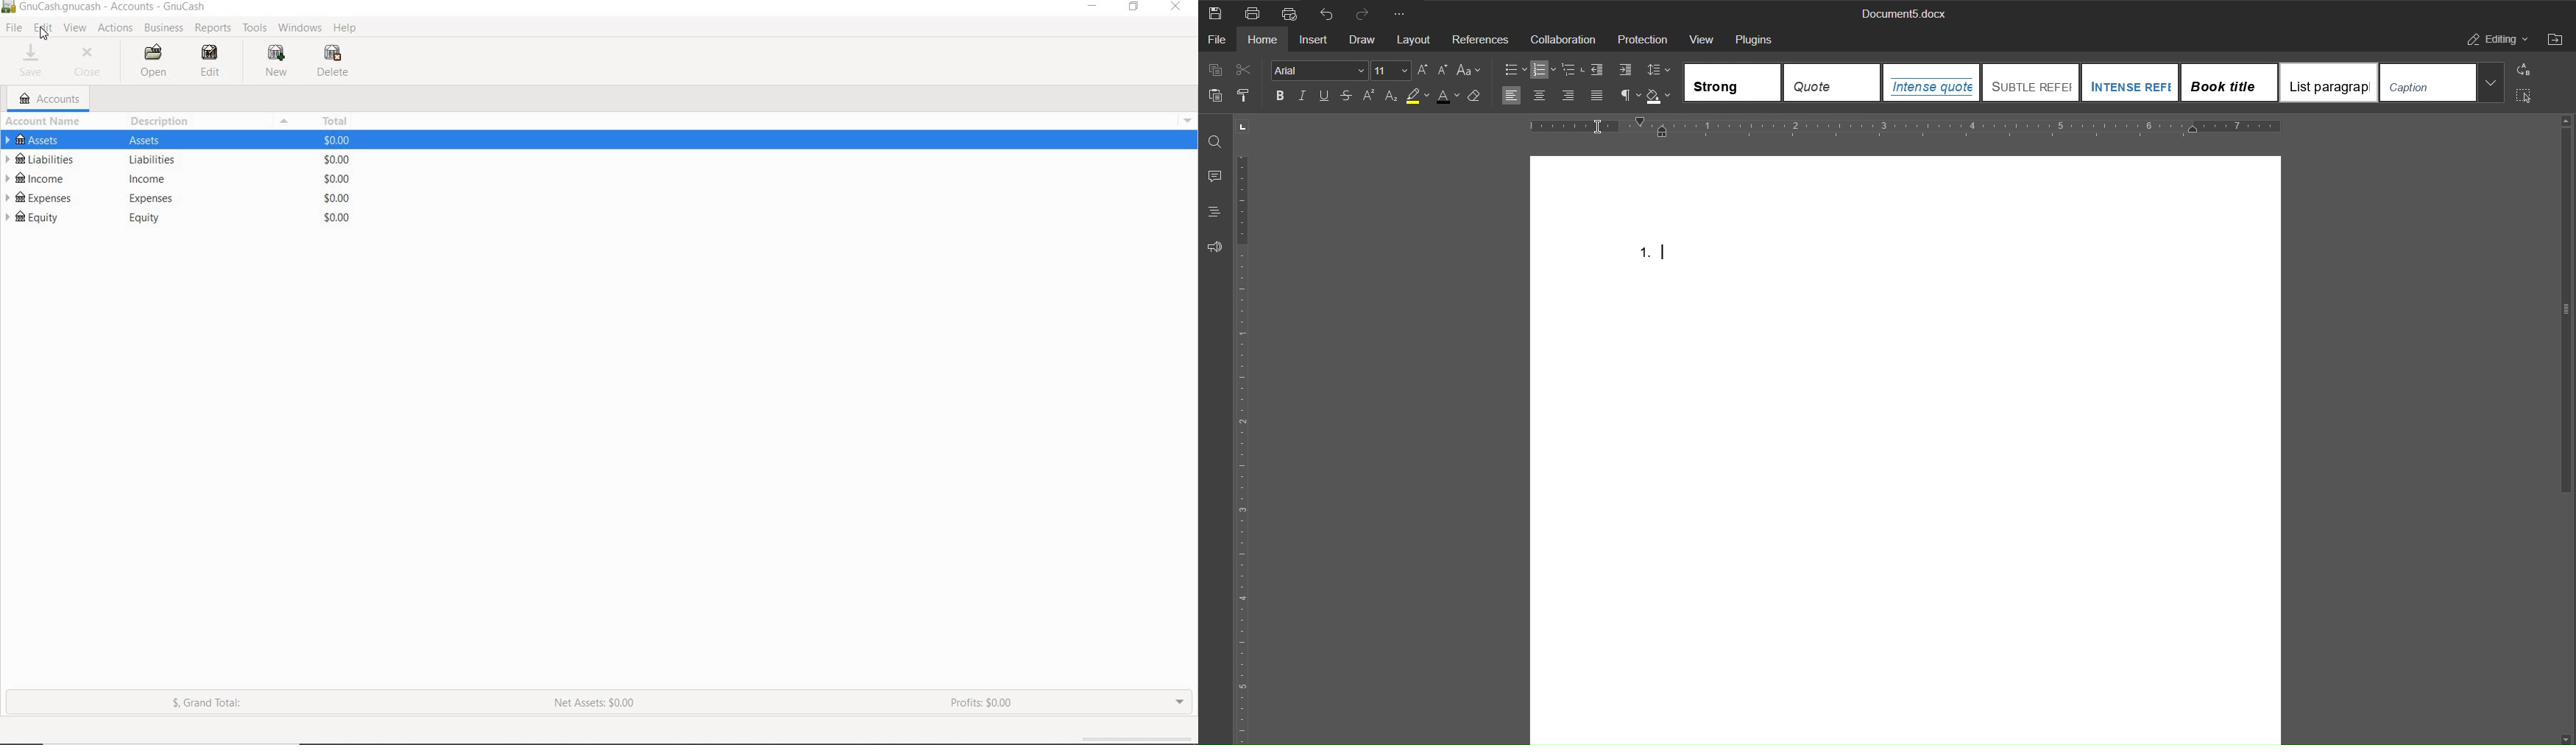 The image size is (2576, 756). Describe the element at coordinates (2523, 71) in the screenshot. I see `Replace` at that location.